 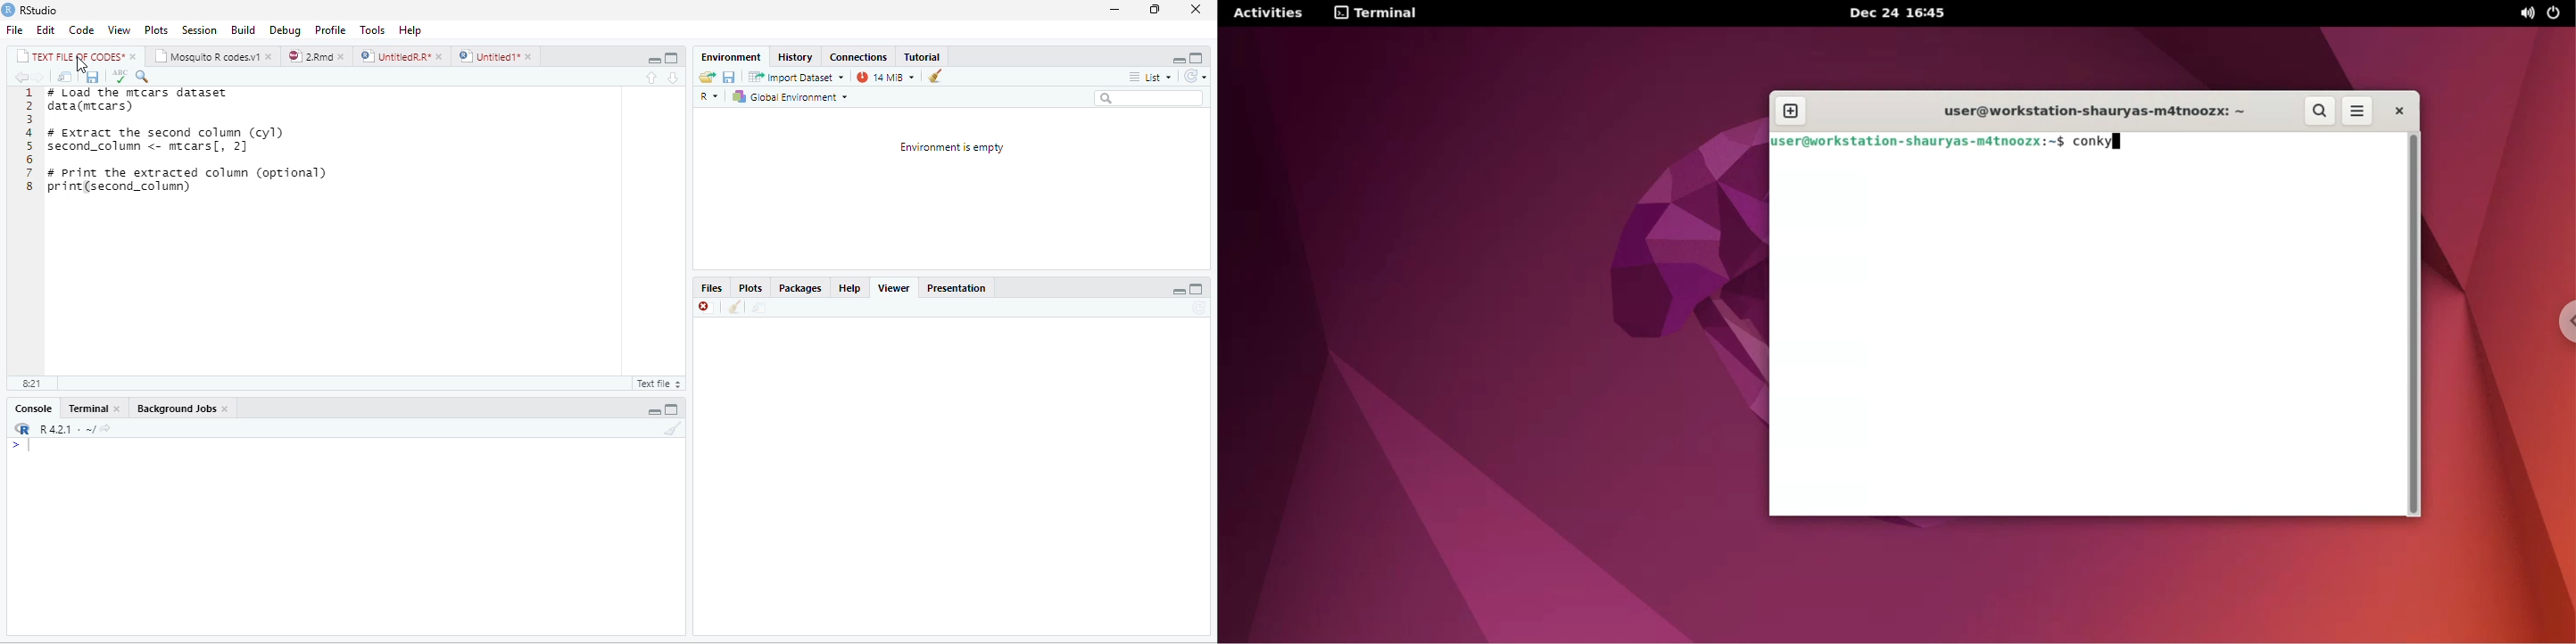 I want to click on restore down, so click(x=1153, y=11).